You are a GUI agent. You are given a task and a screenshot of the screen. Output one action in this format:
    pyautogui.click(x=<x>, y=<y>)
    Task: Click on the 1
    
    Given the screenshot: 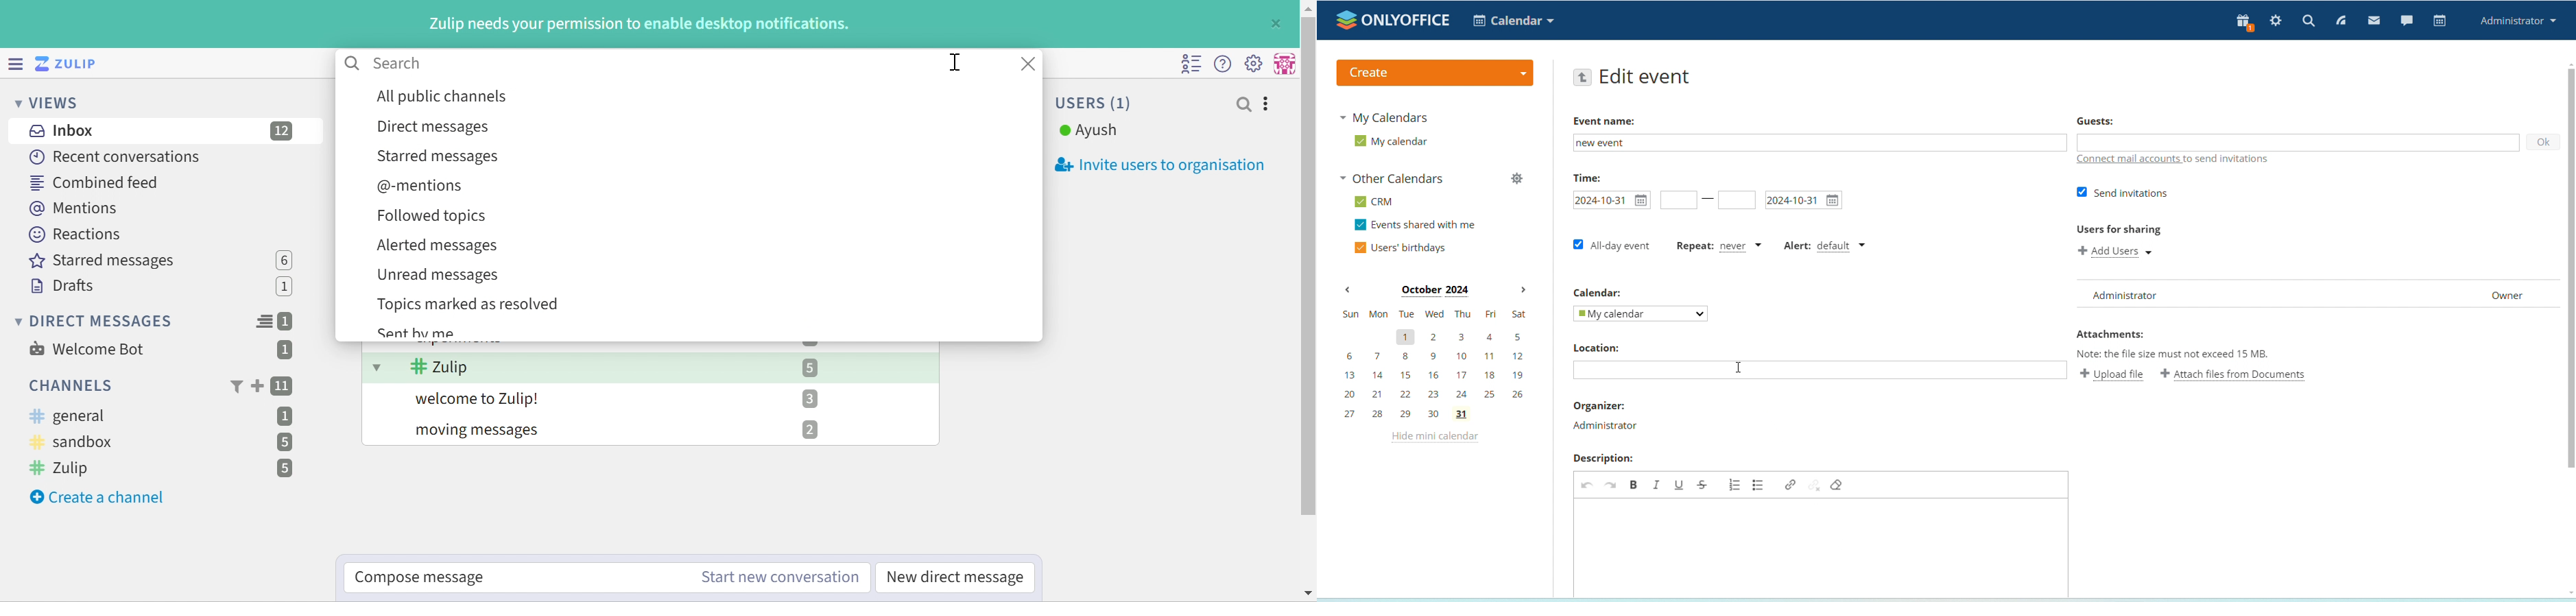 What is the action you would take?
    pyautogui.click(x=286, y=416)
    